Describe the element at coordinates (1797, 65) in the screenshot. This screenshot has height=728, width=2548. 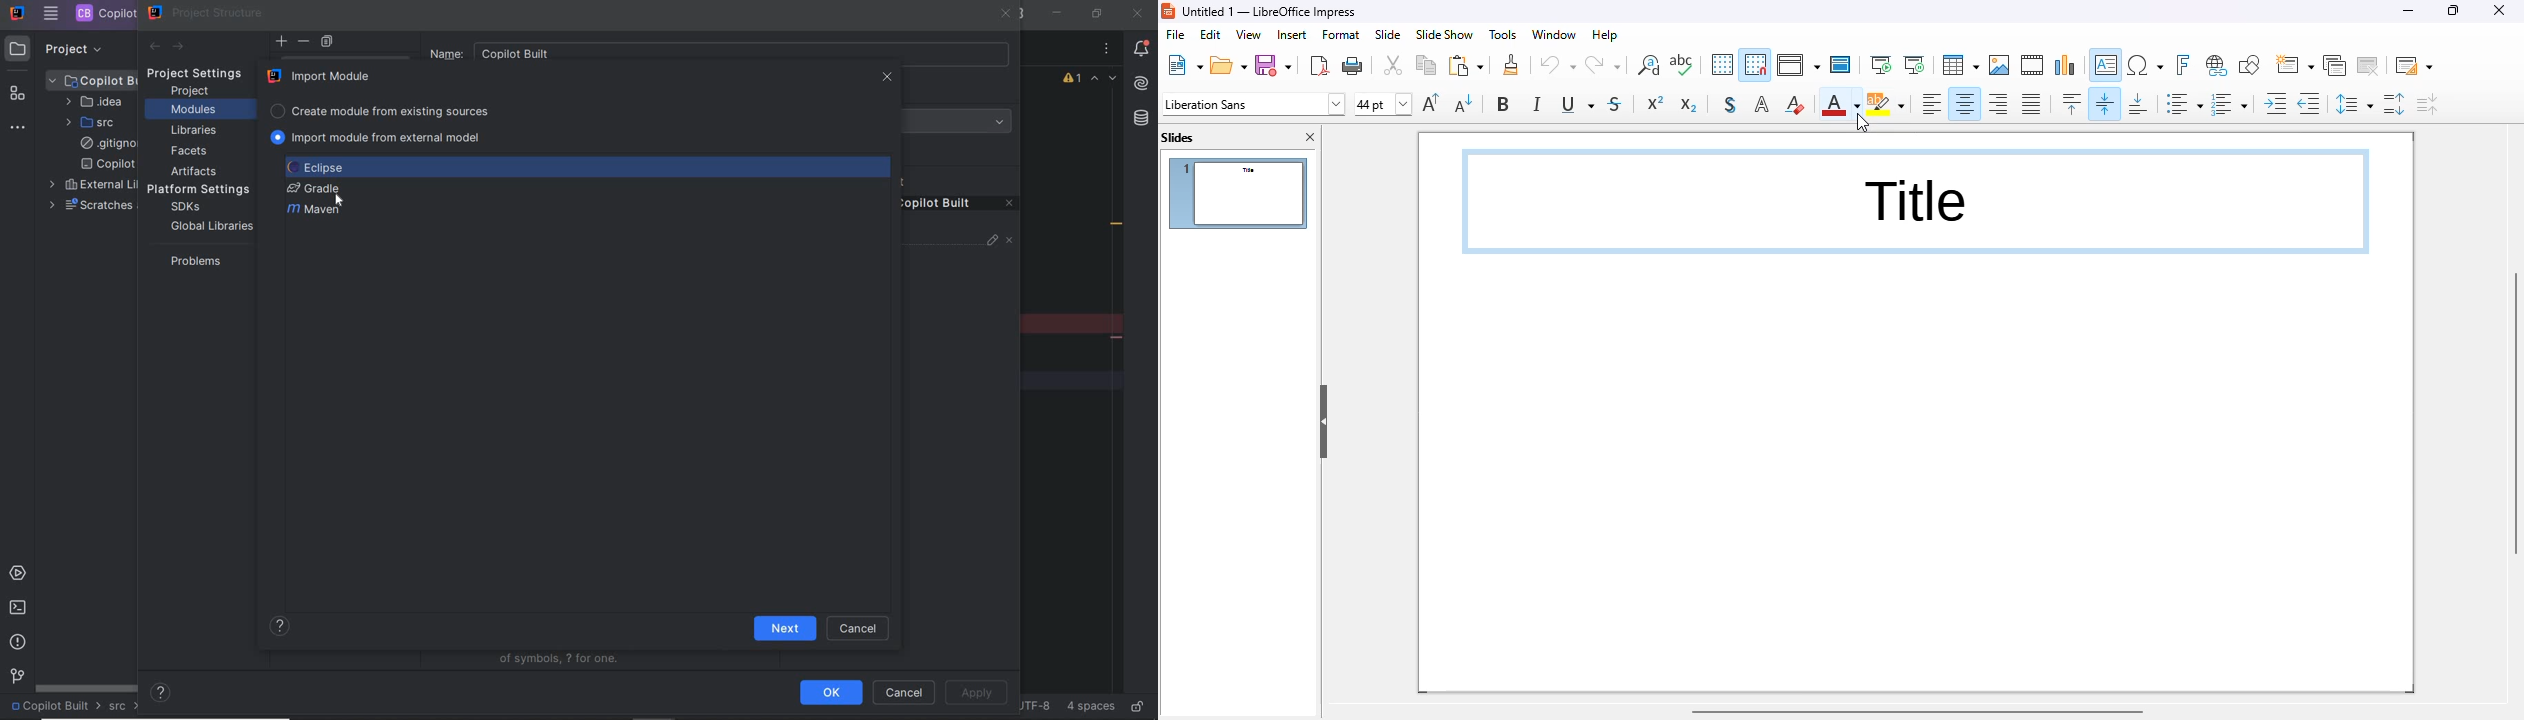
I see `display views` at that location.